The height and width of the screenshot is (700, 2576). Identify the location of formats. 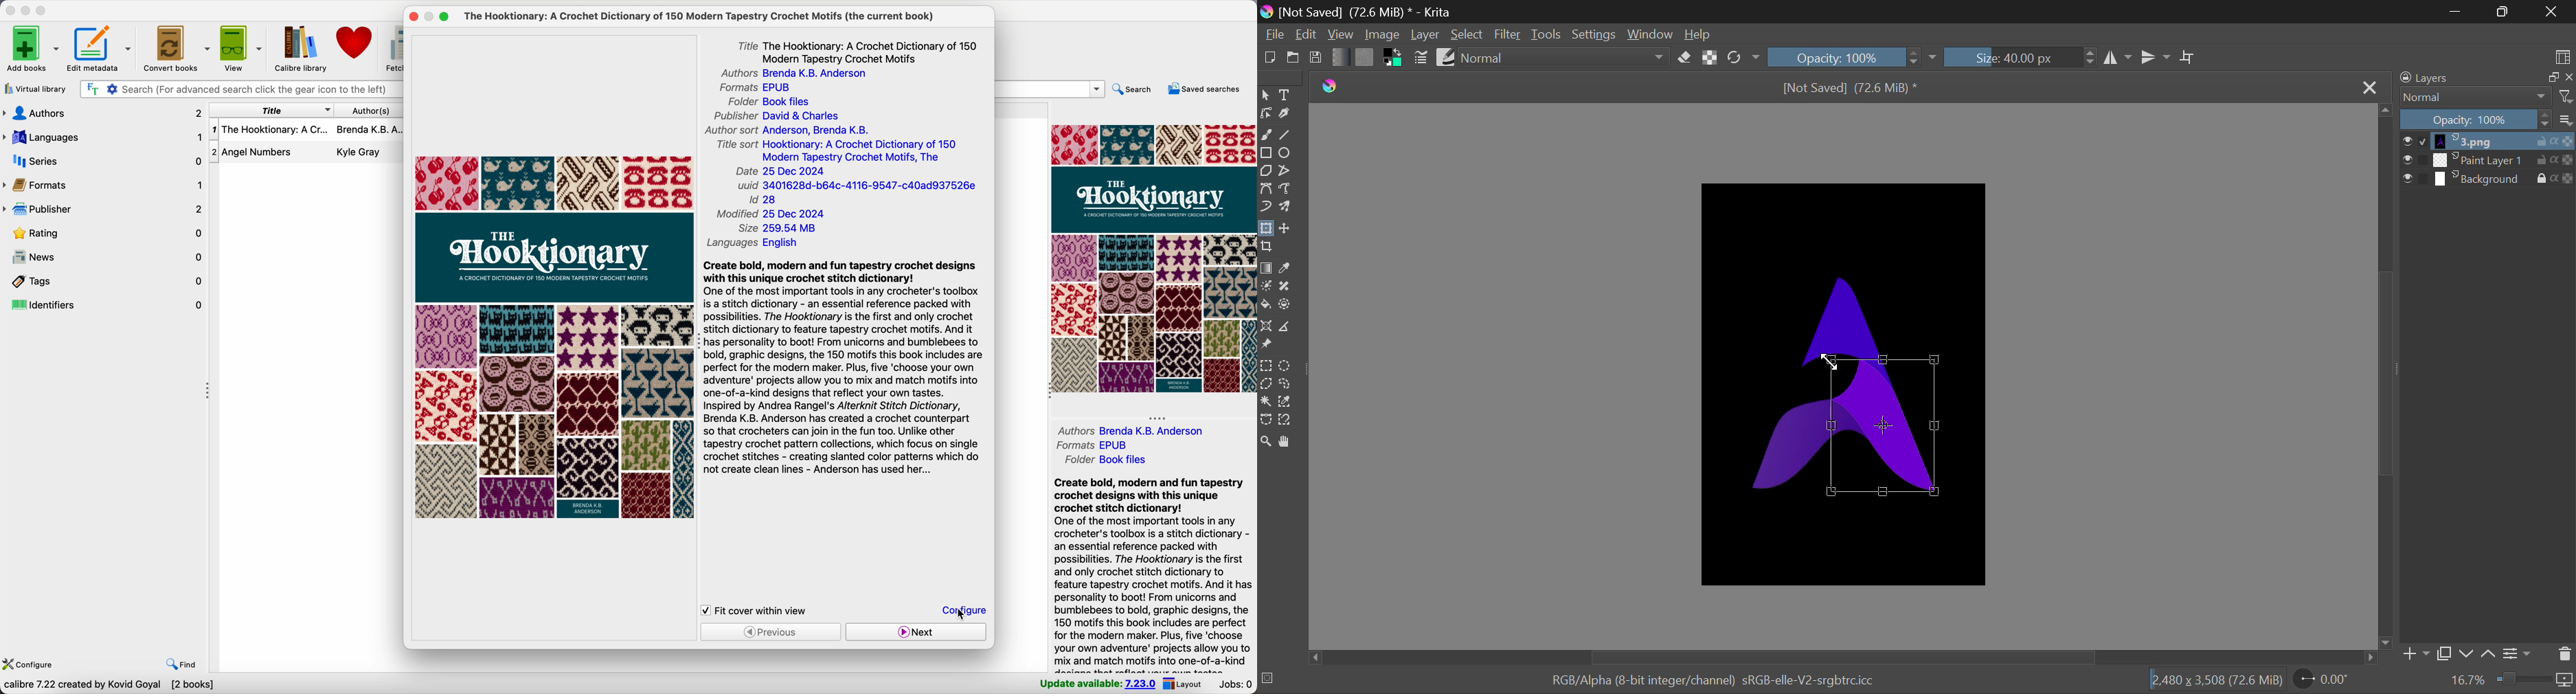
(1091, 444).